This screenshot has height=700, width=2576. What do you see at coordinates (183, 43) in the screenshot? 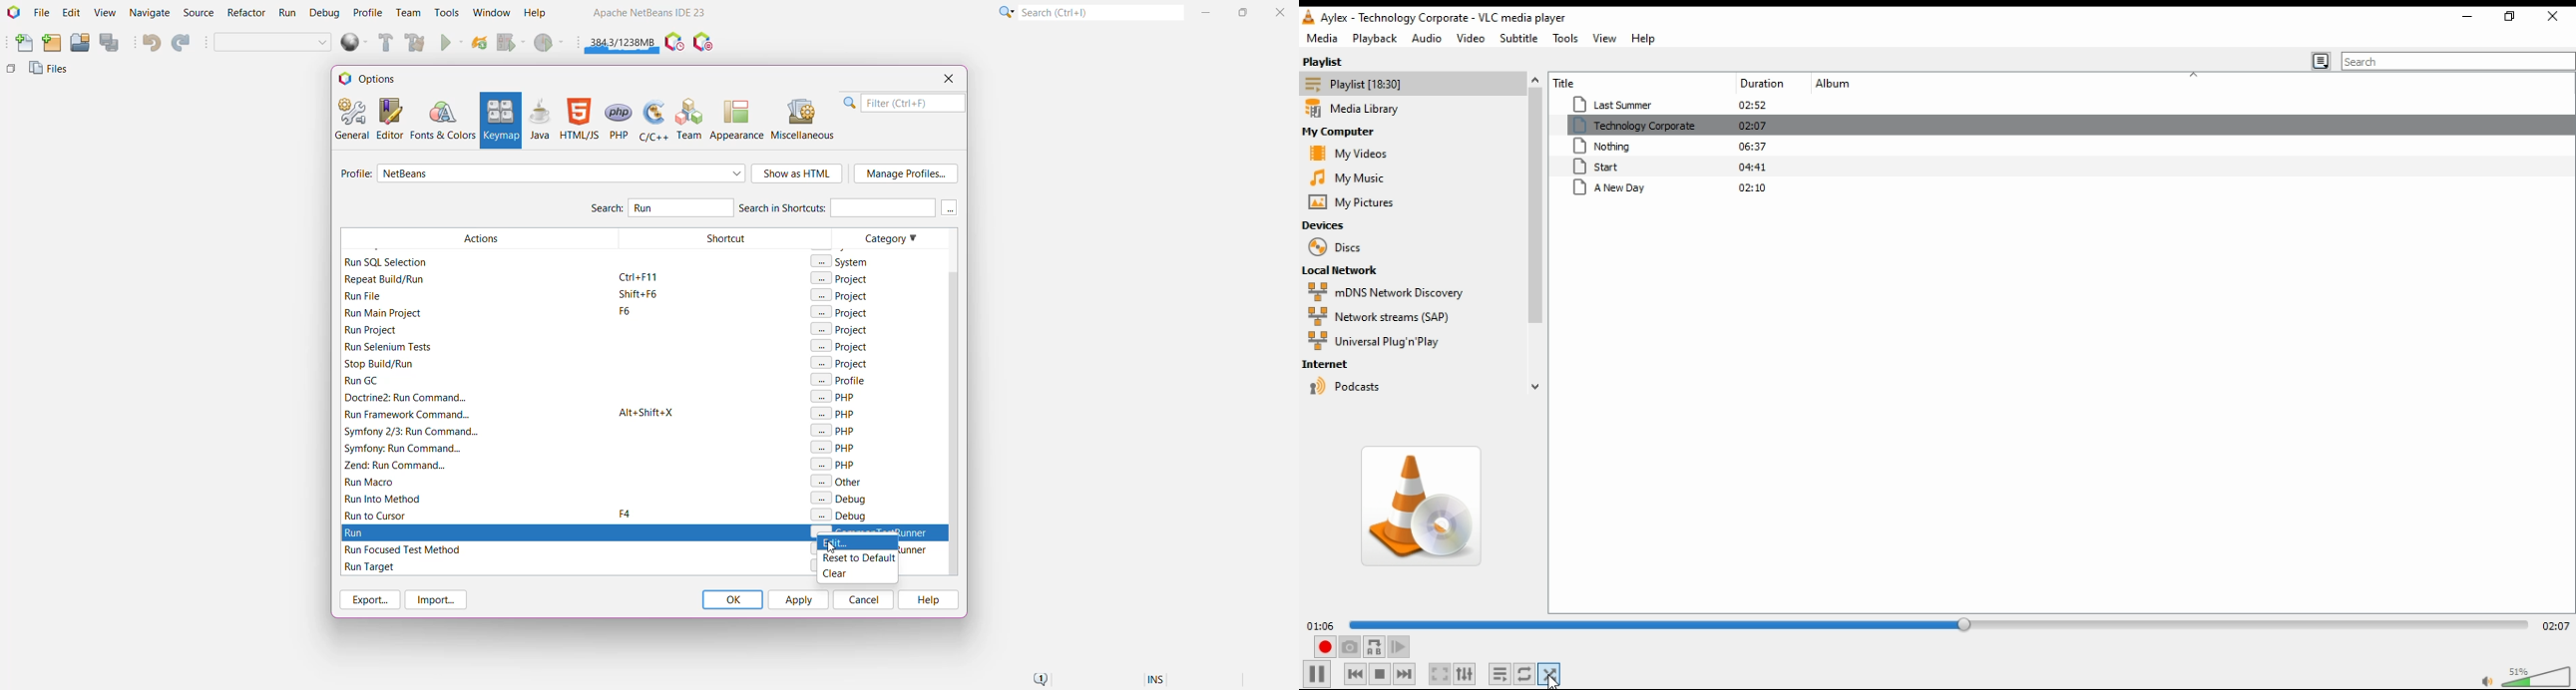
I see `Redo` at bounding box center [183, 43].